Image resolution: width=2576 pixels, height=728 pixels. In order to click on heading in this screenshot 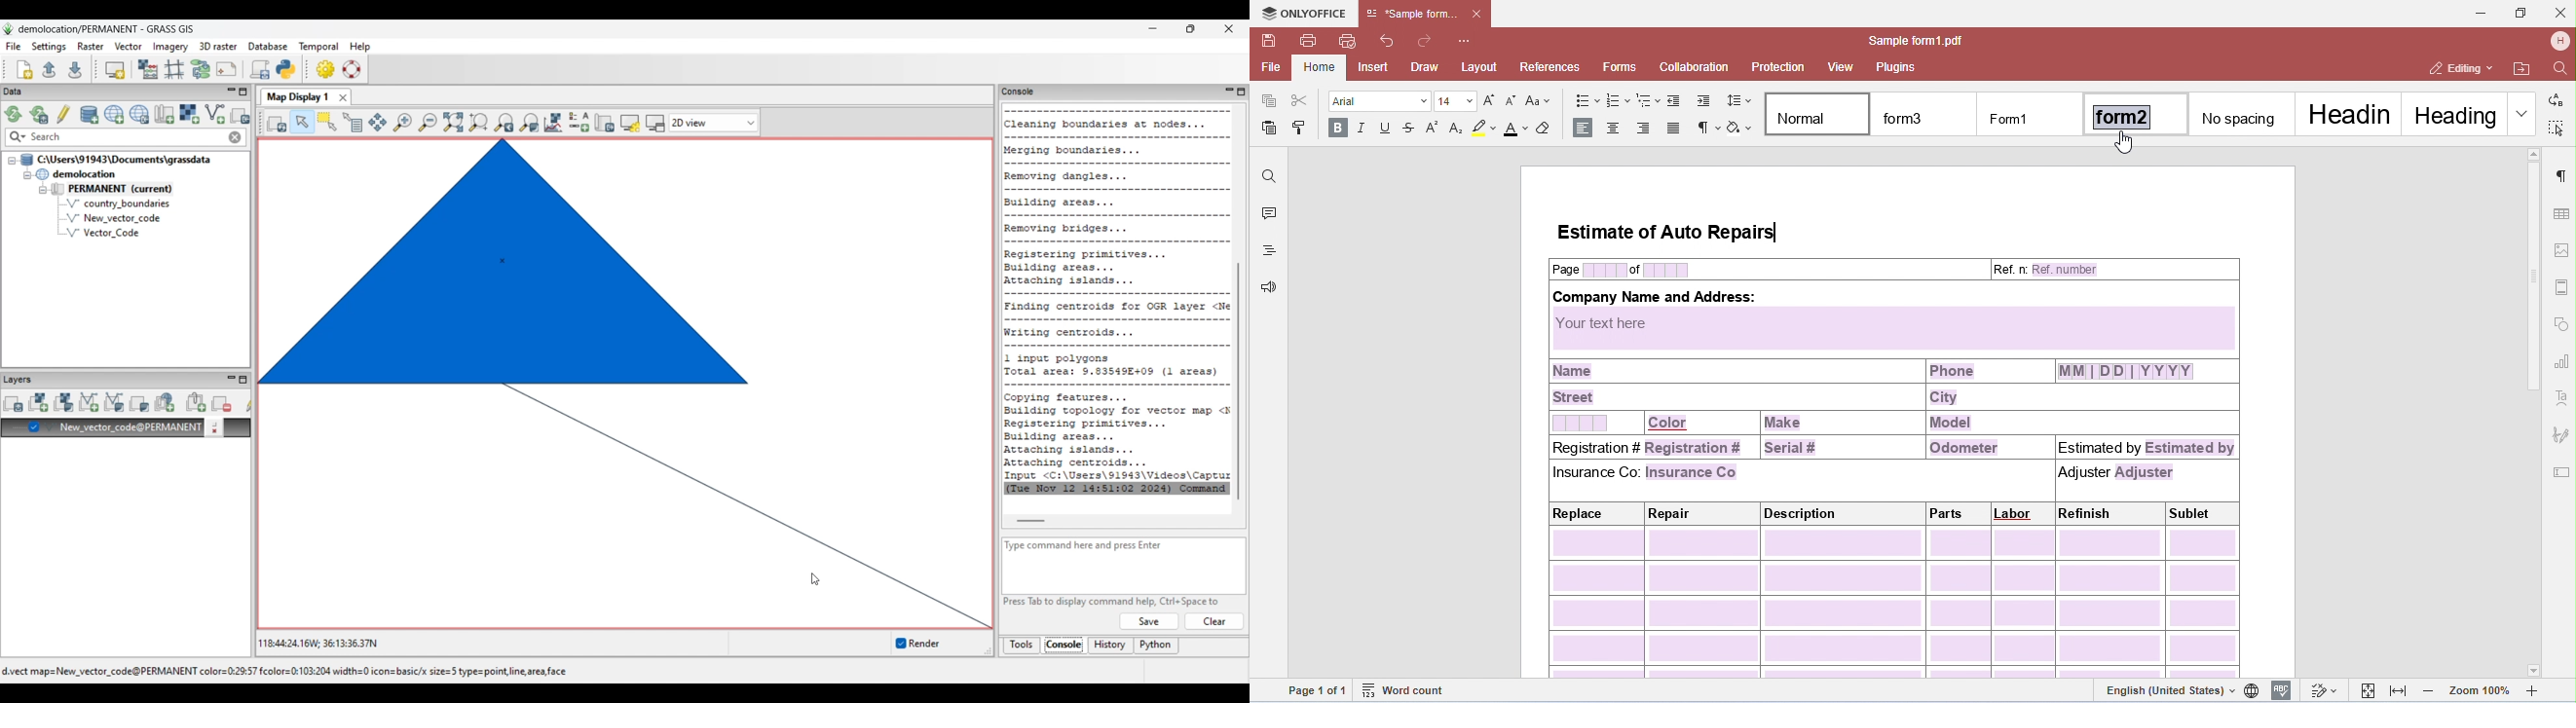, I will do `click(2350, 114)`.